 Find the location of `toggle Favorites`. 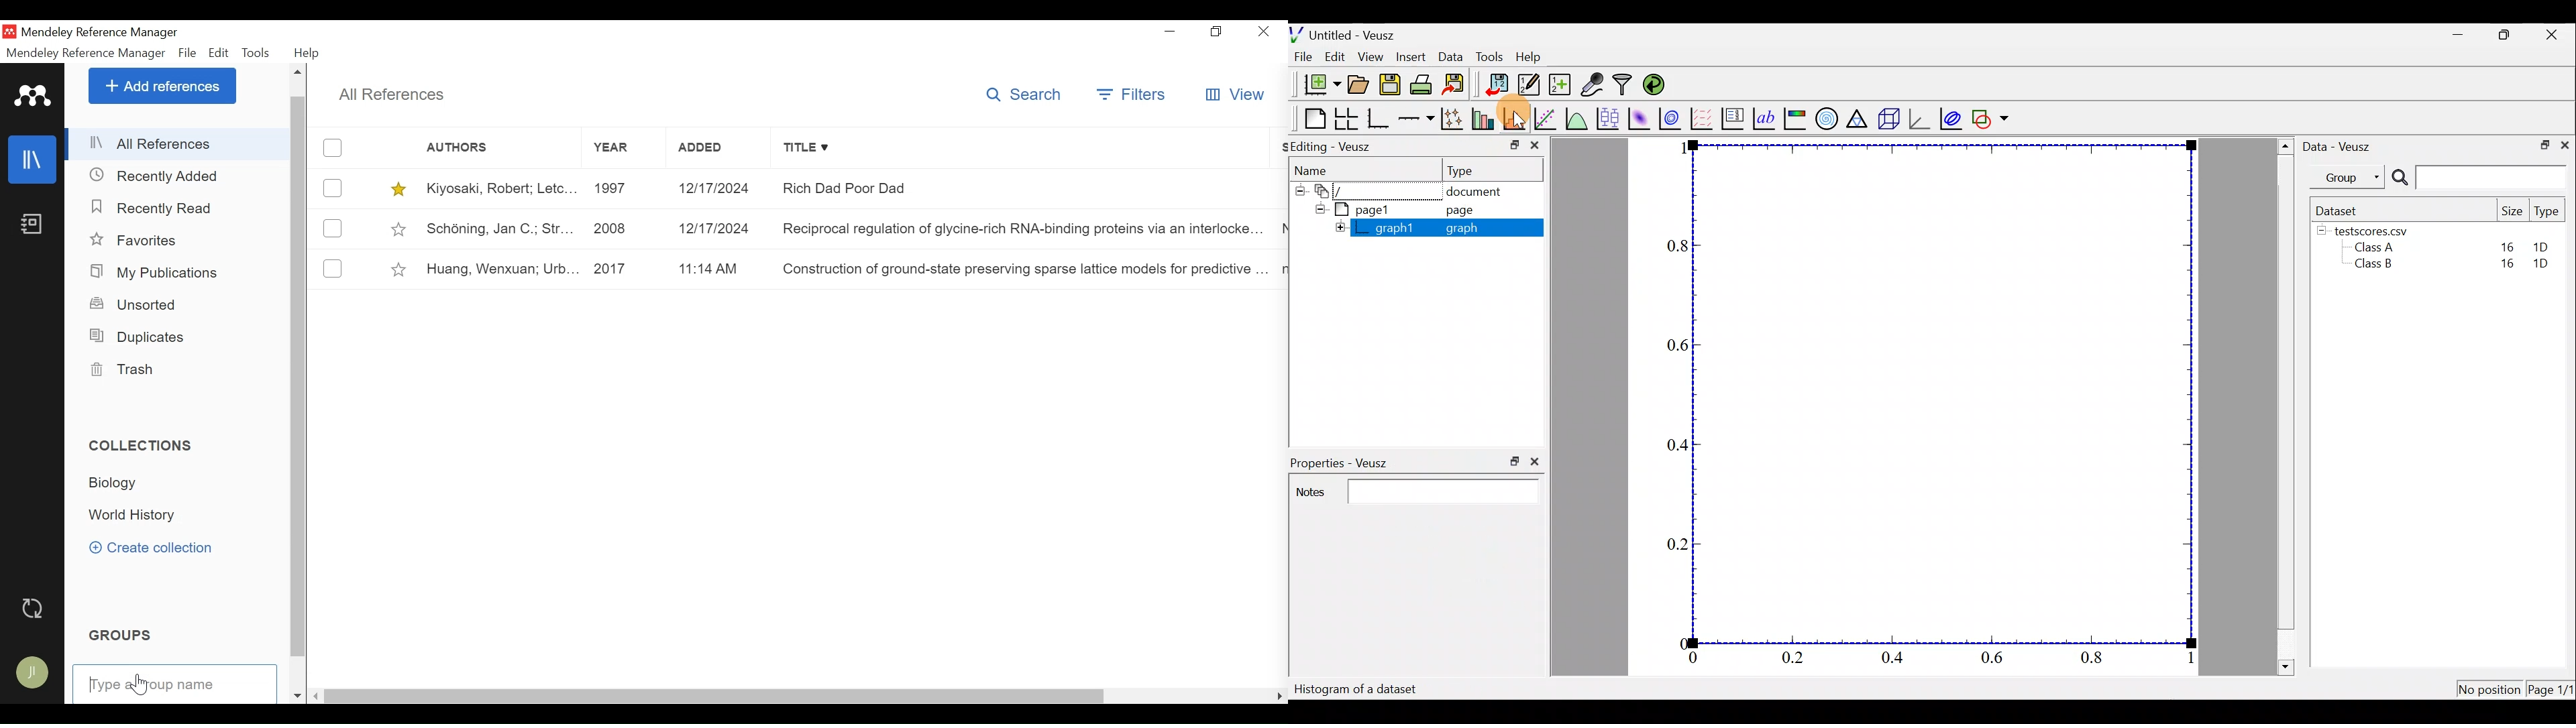

toggle Favorites is located at coordinates (399, 190).